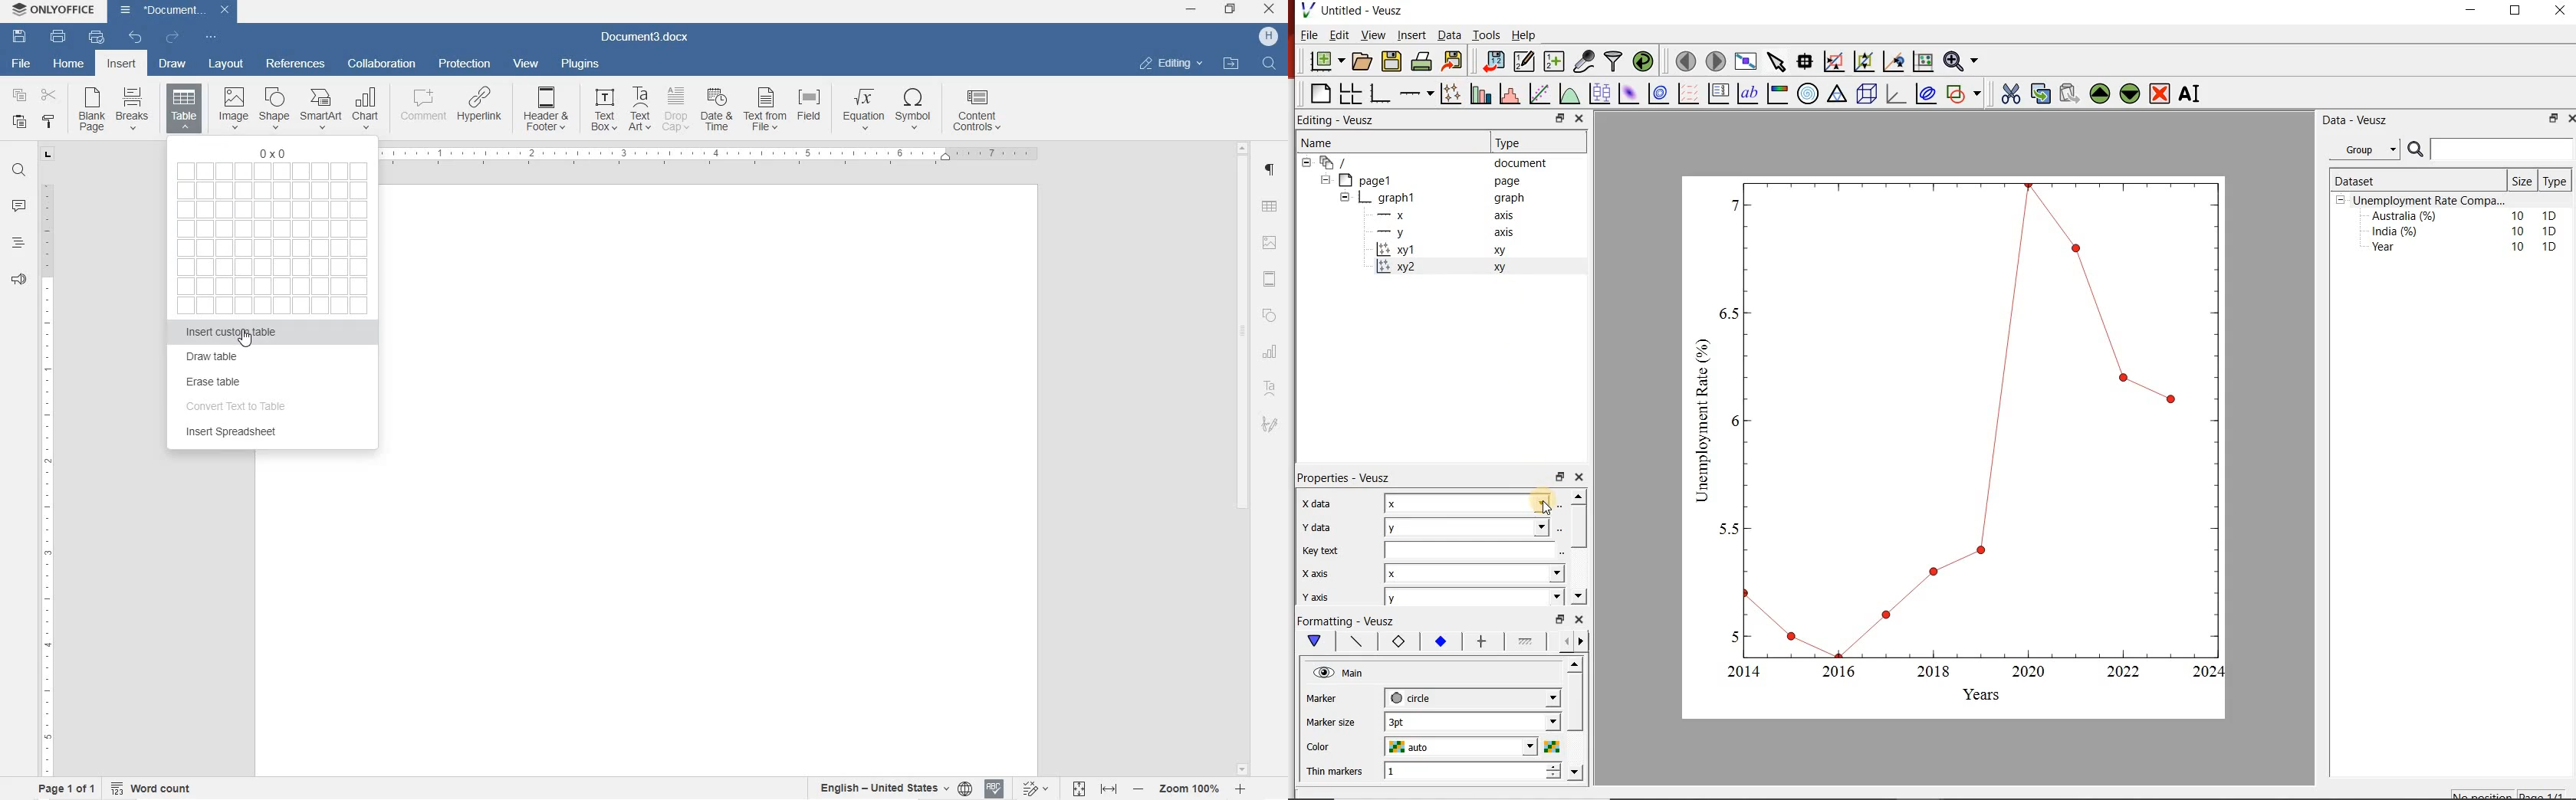 This screenshot has width=2576, height=812. Describe the element at coordinates (2469, 248) in the screenshot. I see `Year 10 1D` at that location.